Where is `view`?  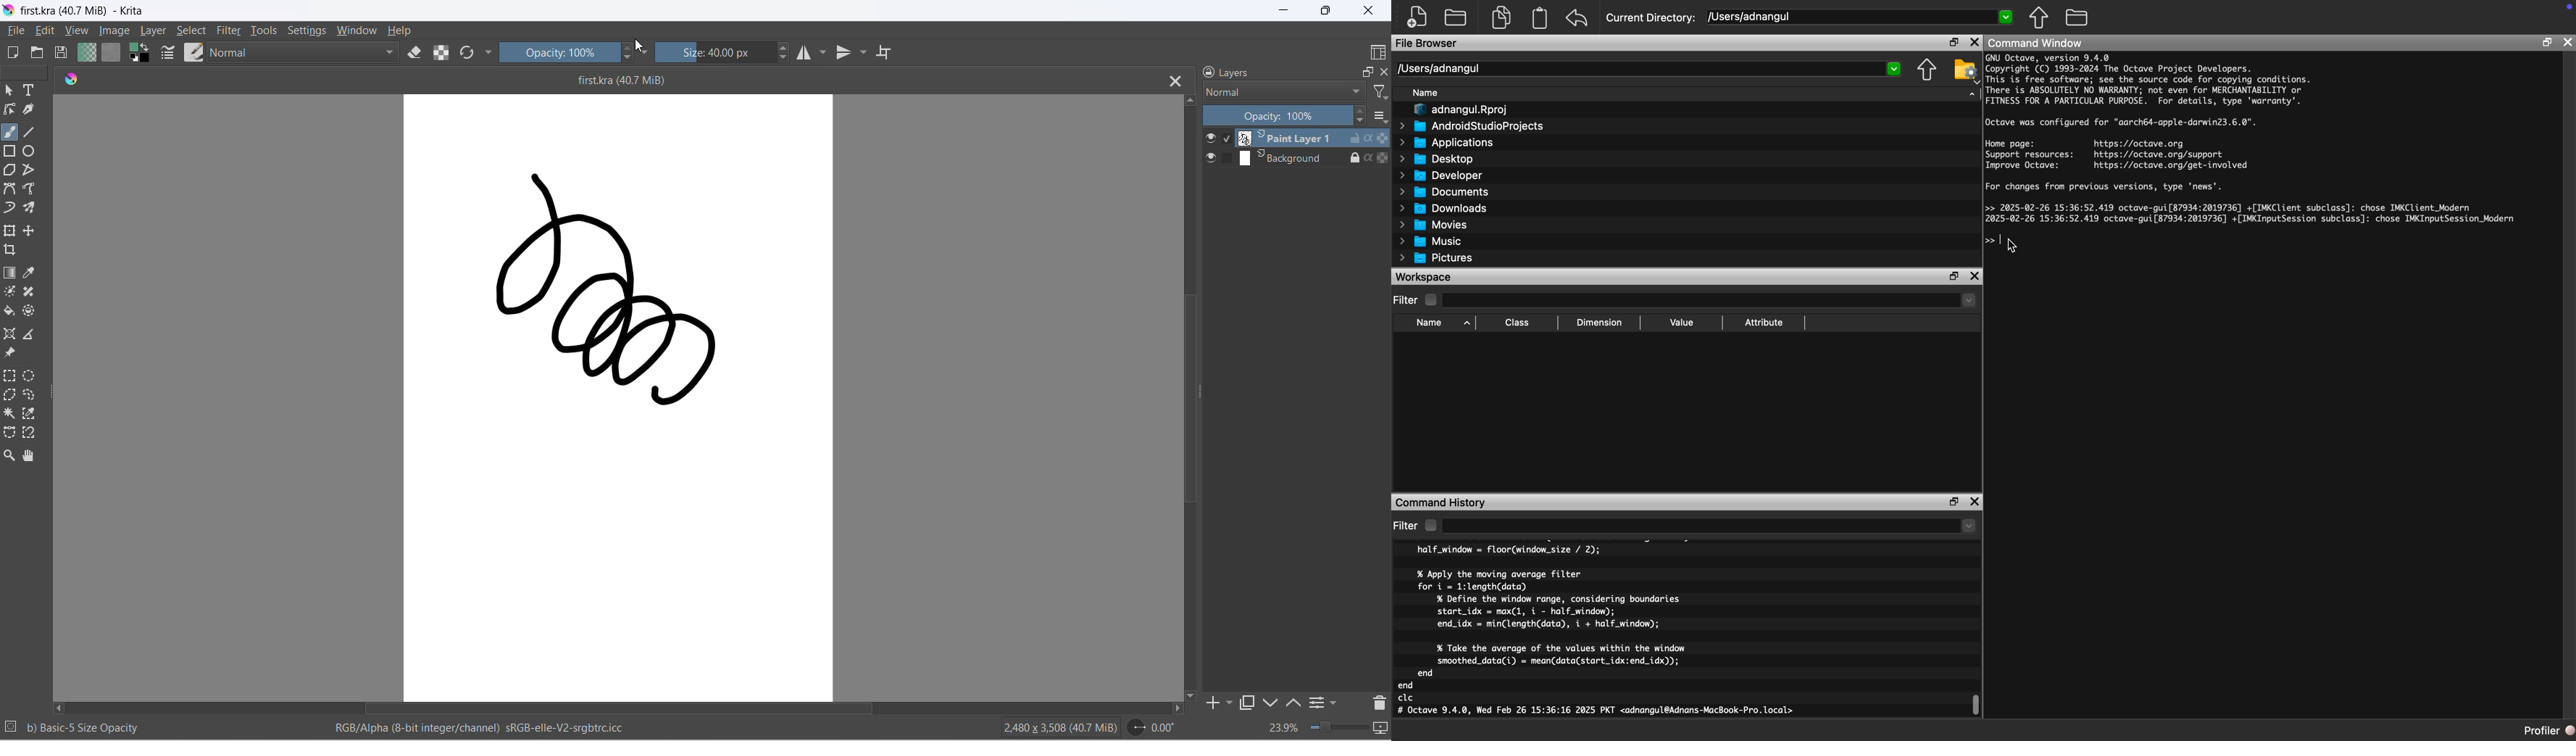
view is located at coordinates (77, 30).